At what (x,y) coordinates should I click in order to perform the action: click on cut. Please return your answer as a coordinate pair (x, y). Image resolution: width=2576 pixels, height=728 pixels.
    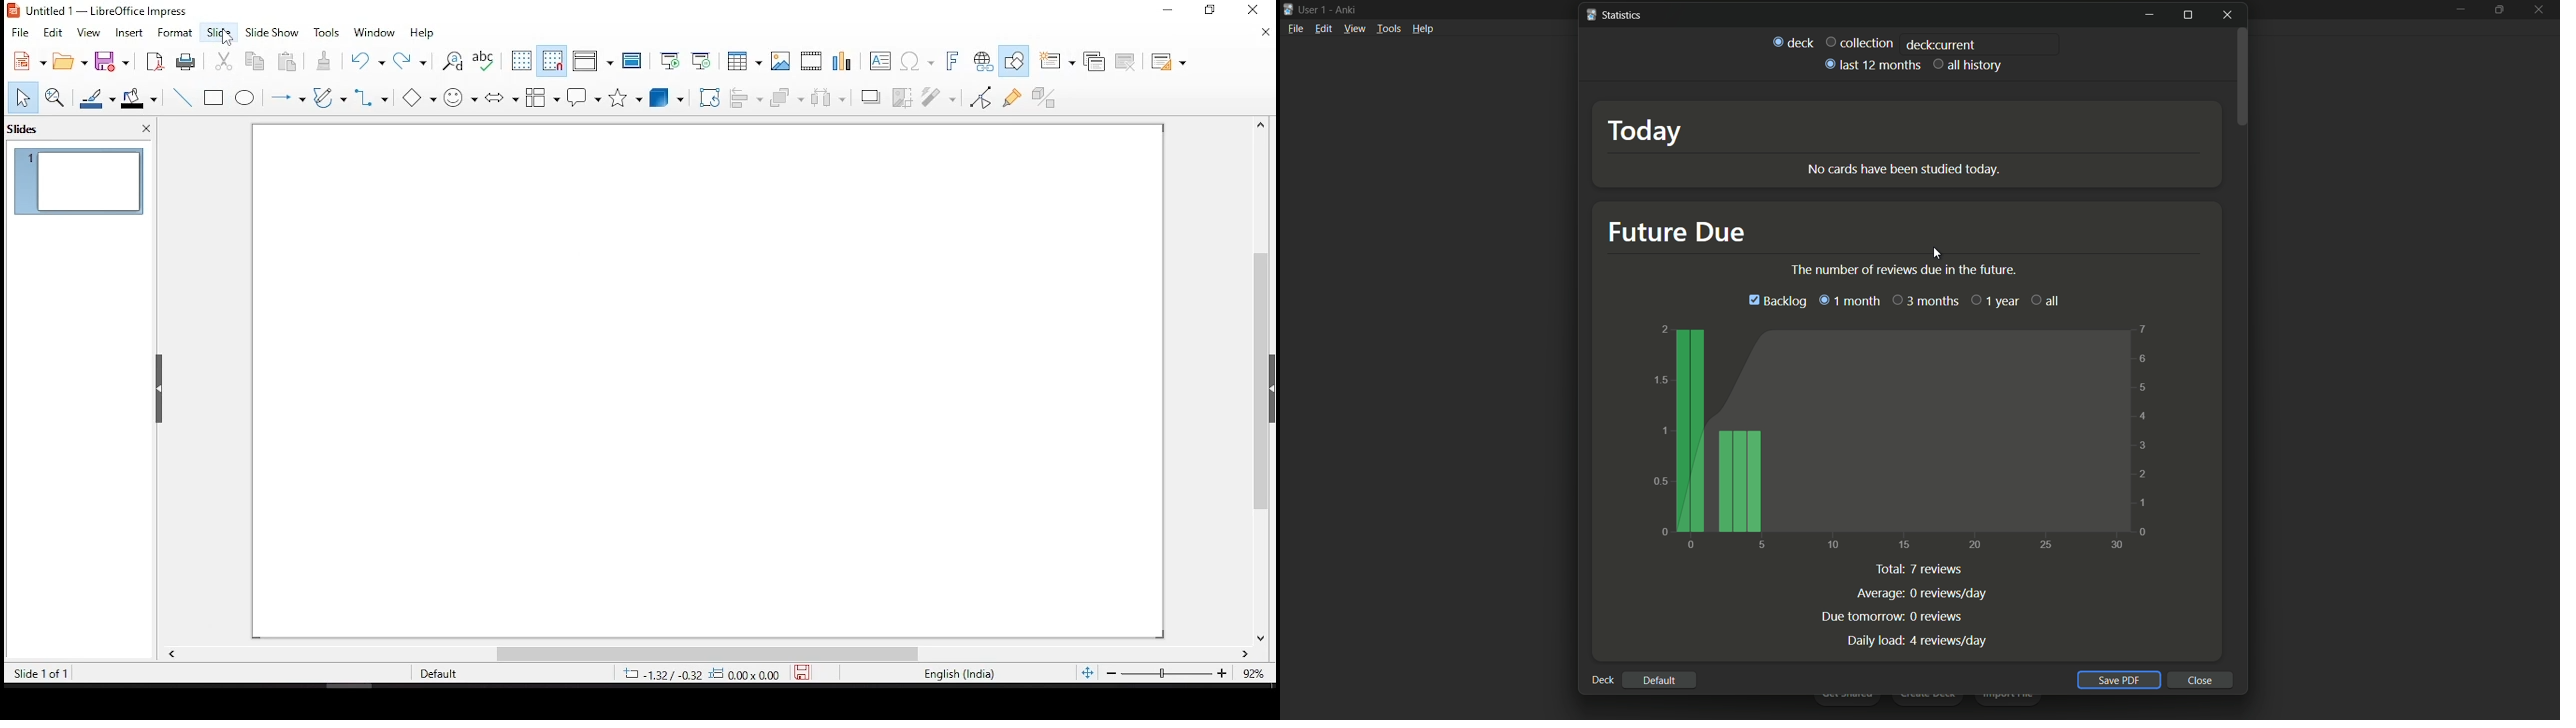
    Looking at the image, I should click on (223, 61).